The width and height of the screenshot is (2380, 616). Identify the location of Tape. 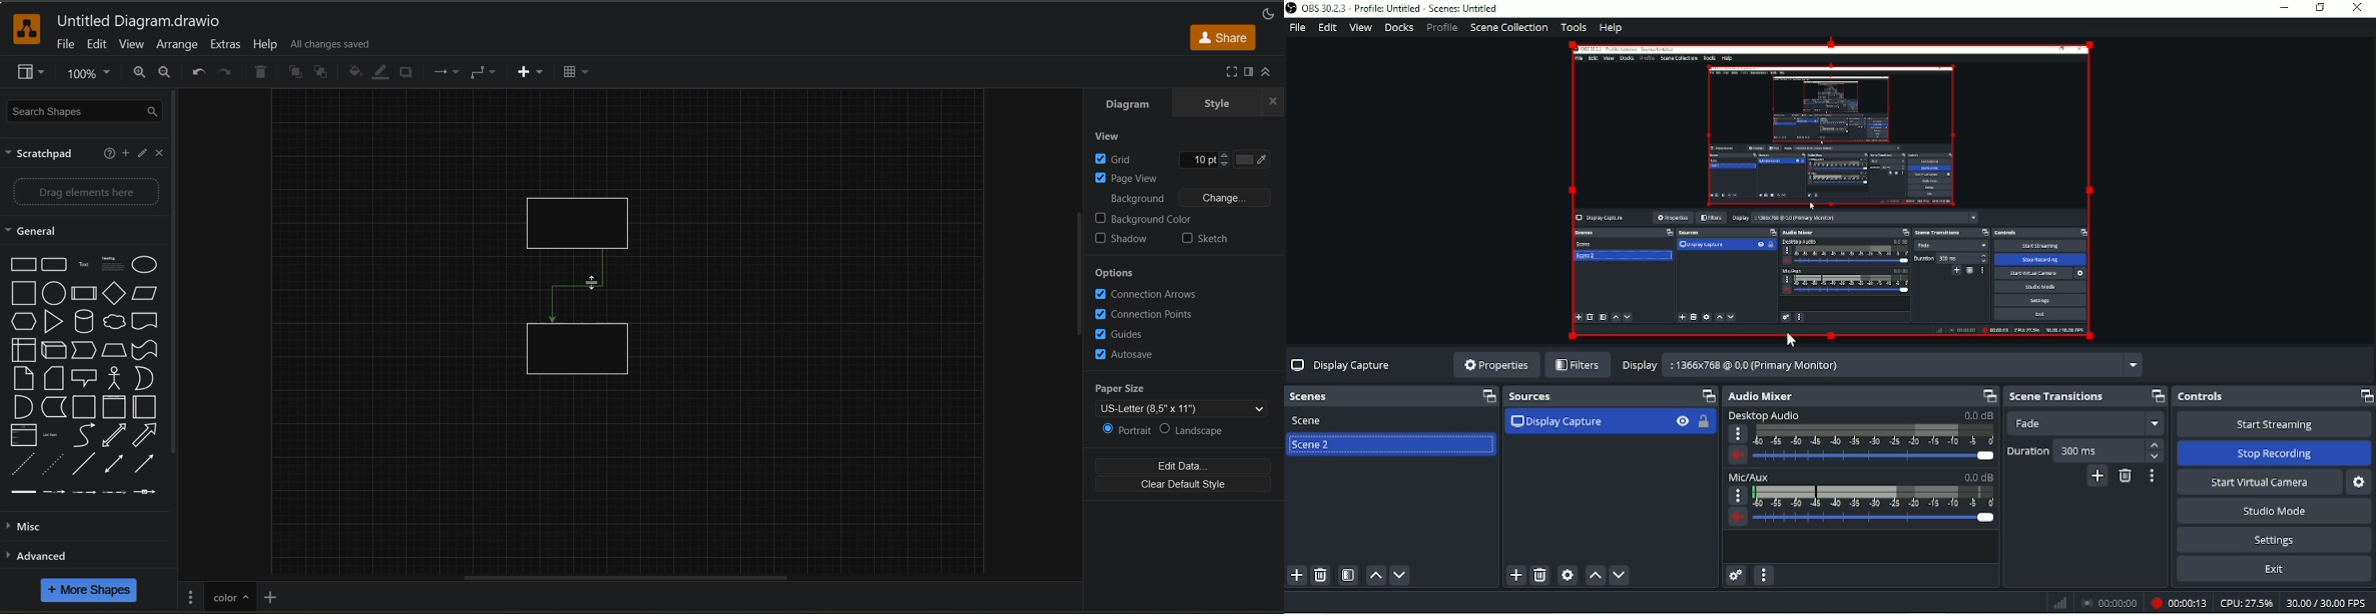
(146, 350).